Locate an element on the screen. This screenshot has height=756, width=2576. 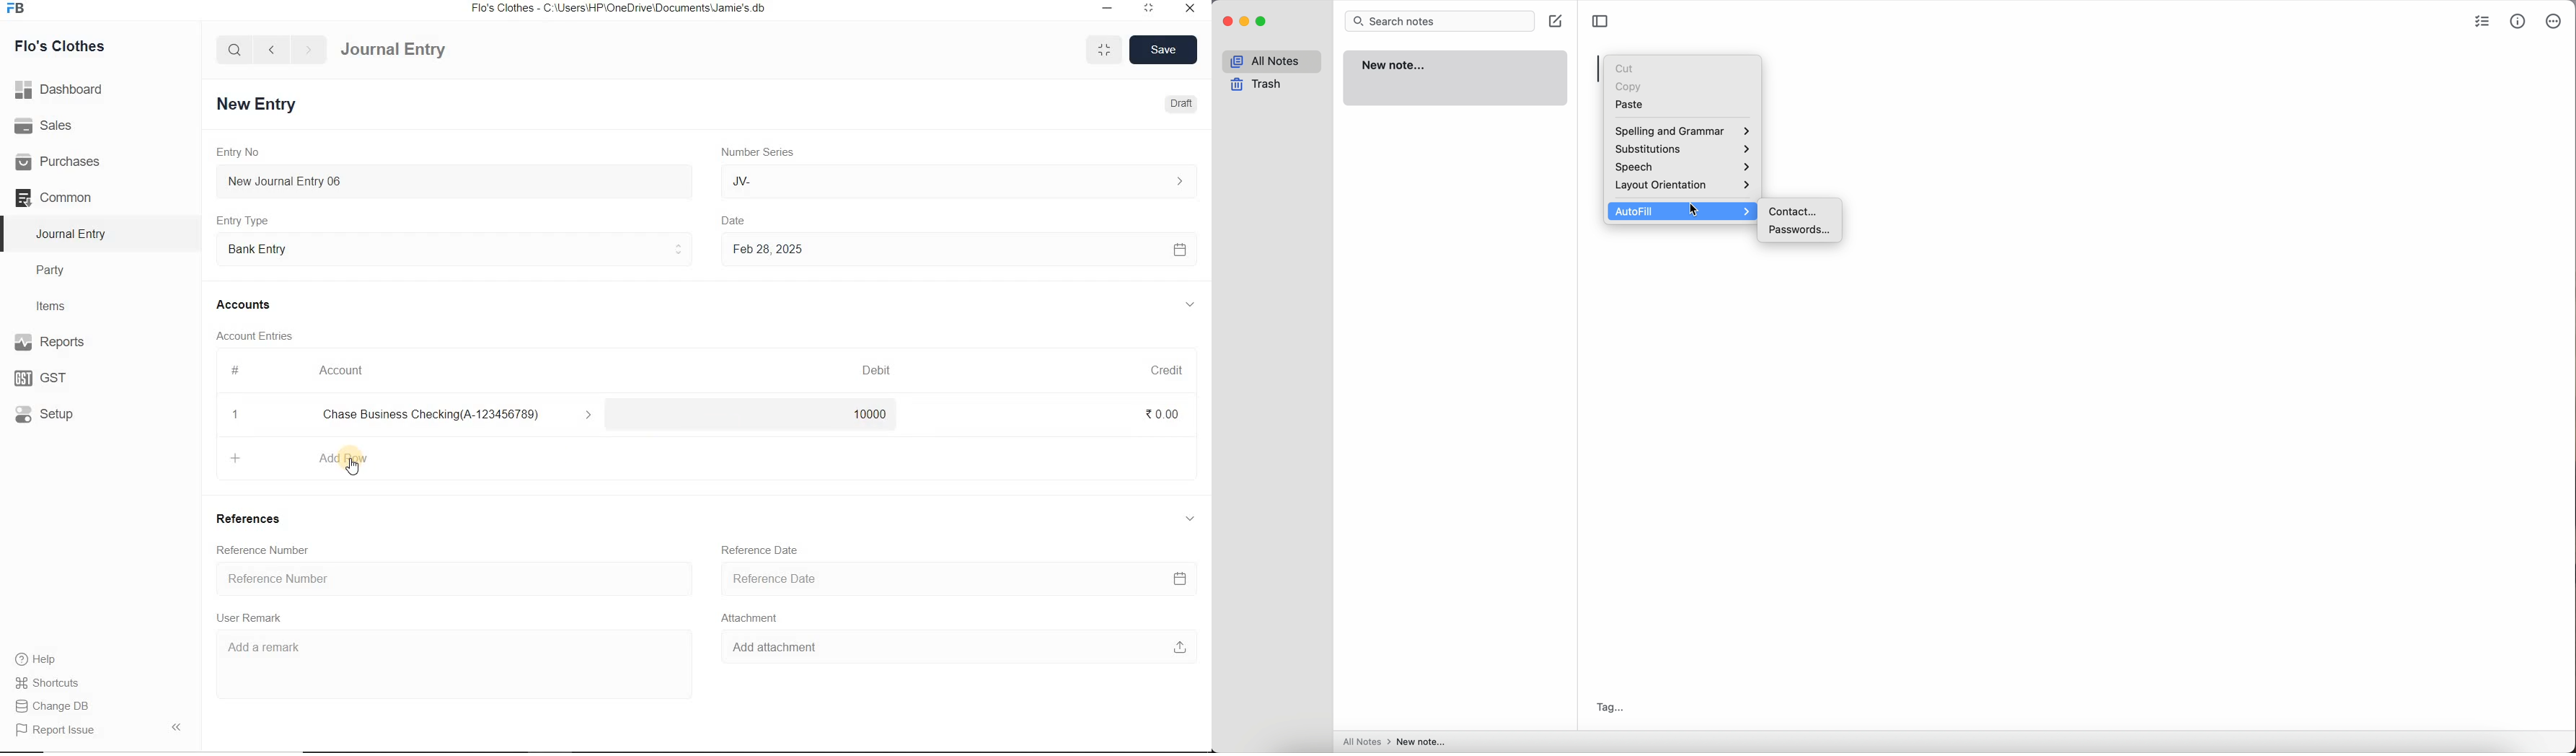
Reference Number is located at coordinates (267, 549).